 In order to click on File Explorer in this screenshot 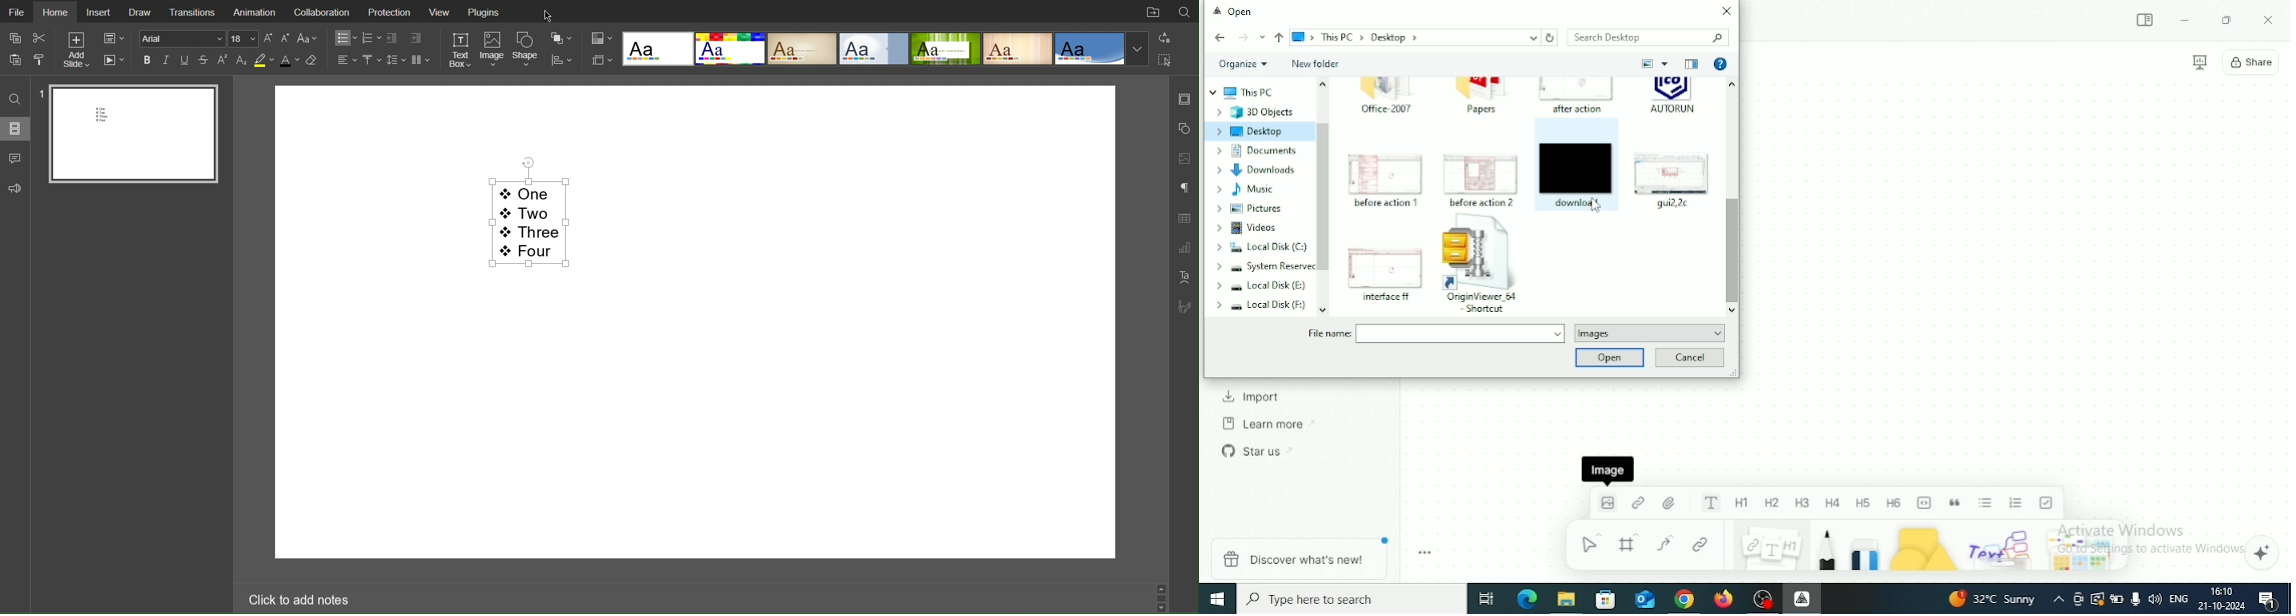, I will do `click(1565, 600)`.